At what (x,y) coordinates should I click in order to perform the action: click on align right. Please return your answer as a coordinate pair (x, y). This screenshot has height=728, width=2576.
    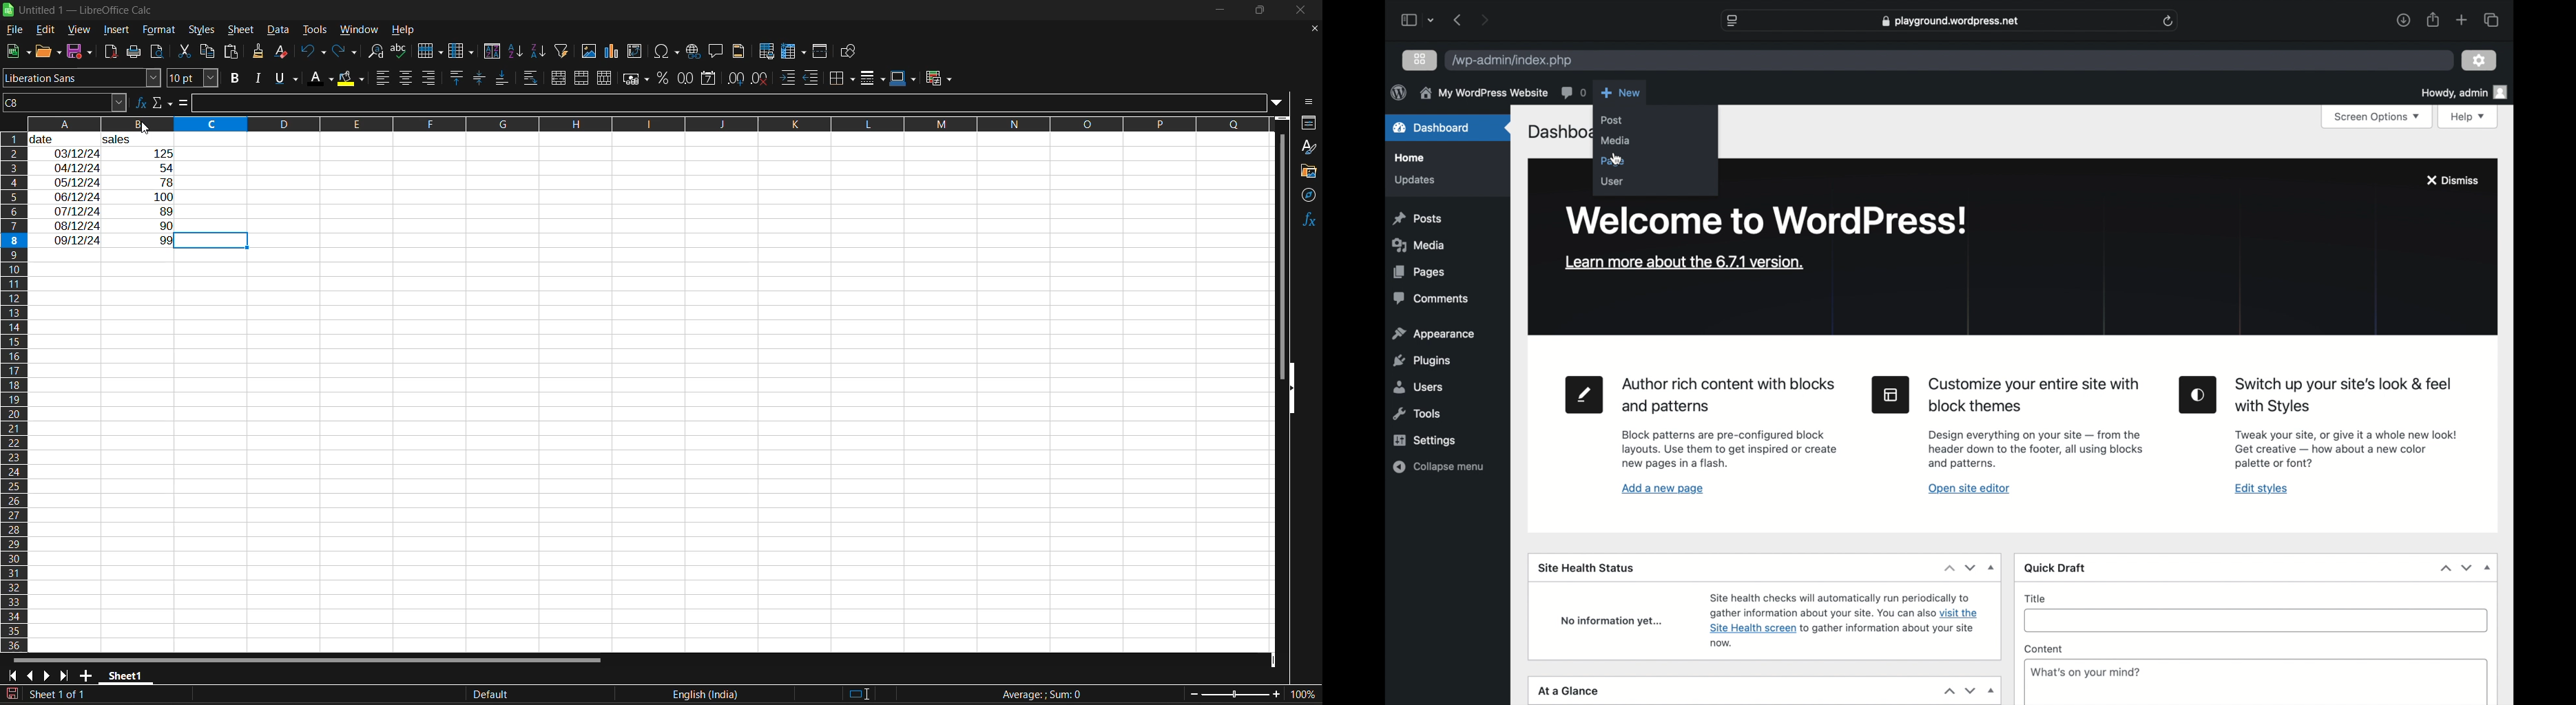
    Looking at the image, I should click on (429, 77).